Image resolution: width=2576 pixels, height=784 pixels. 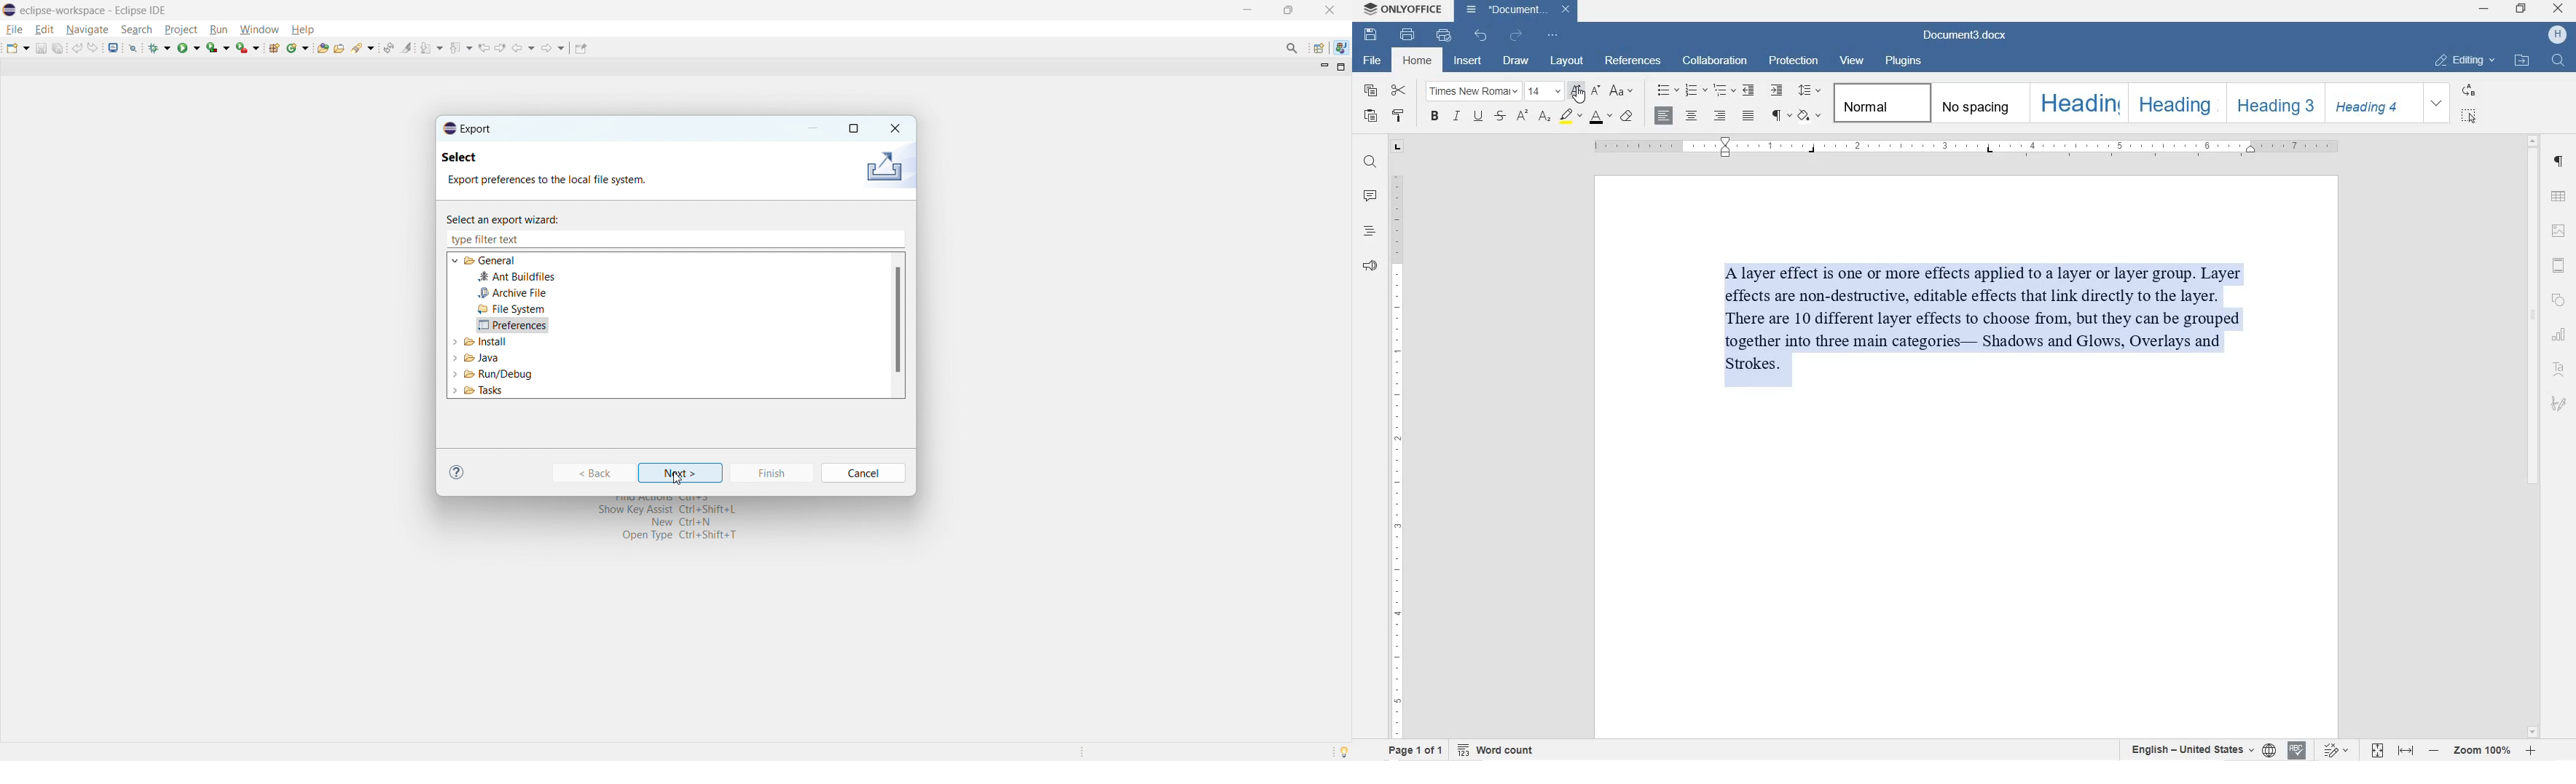 What do you see at coordinates (1397, 147) in the screenshot?
I see `tab` at bounding box center [1397, 147].